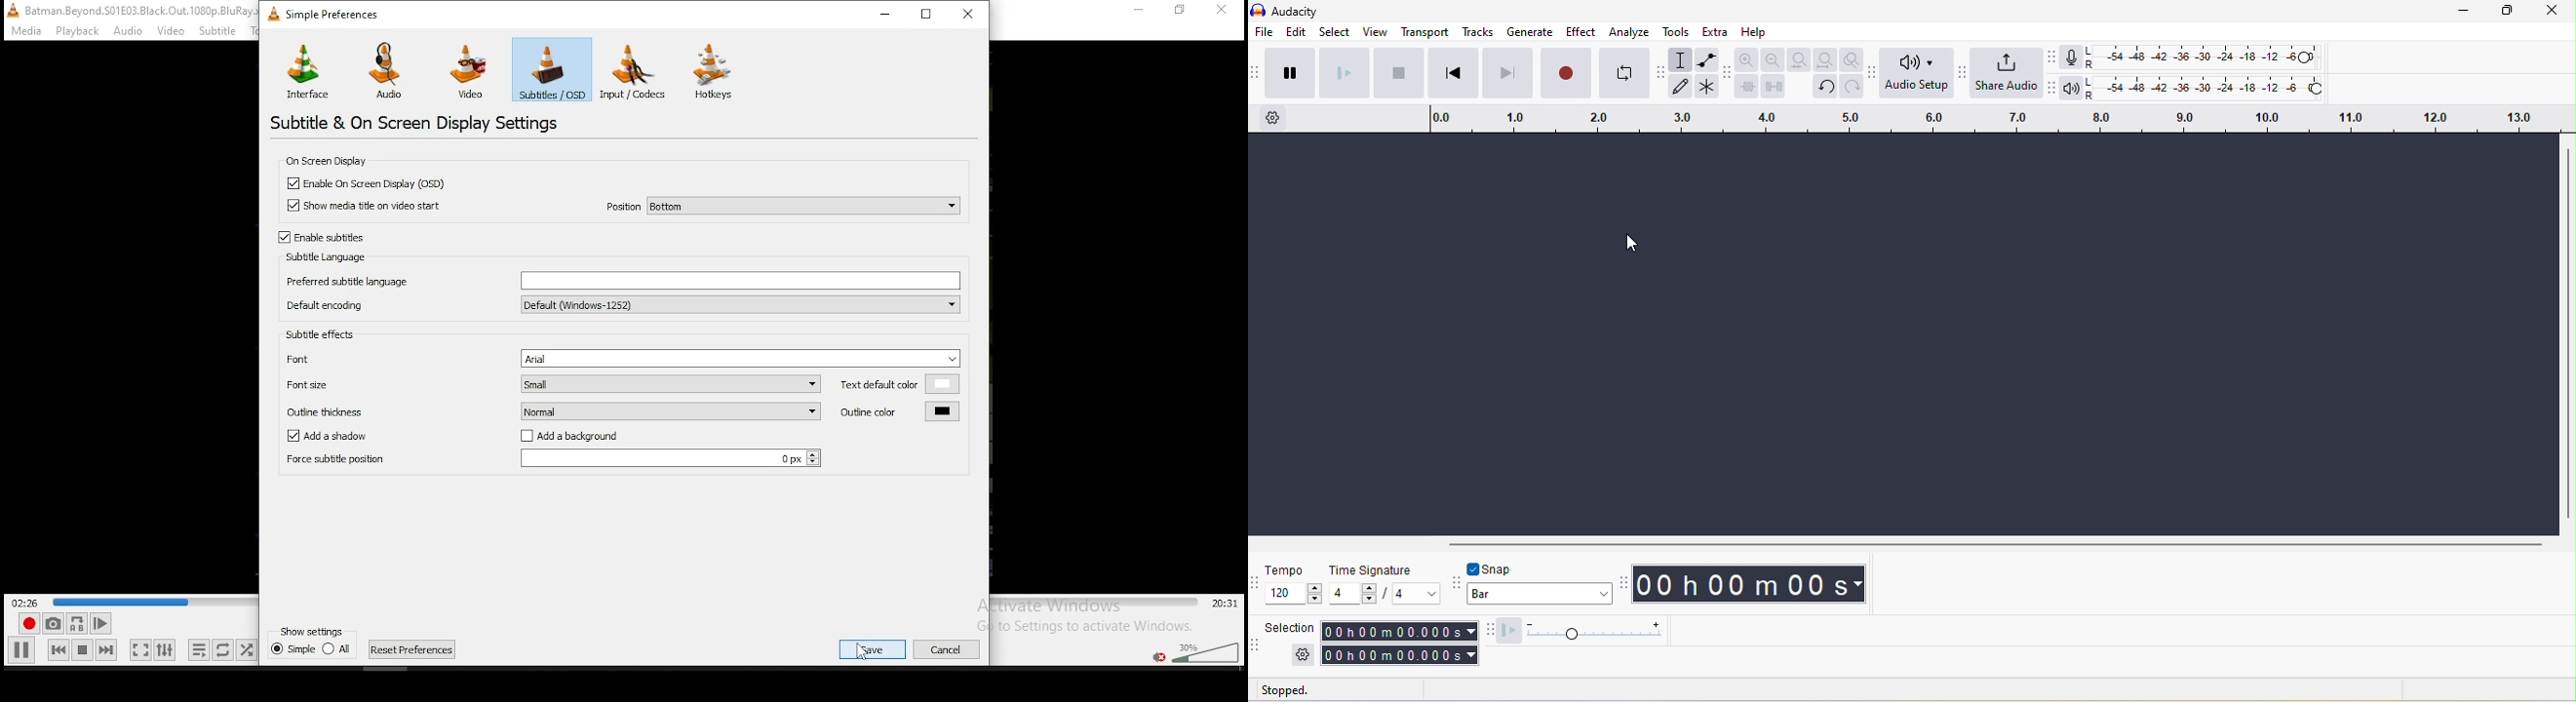 The height and width of the screenshot is (728, 2576). I want to click on playback level, so click(2205, 88).